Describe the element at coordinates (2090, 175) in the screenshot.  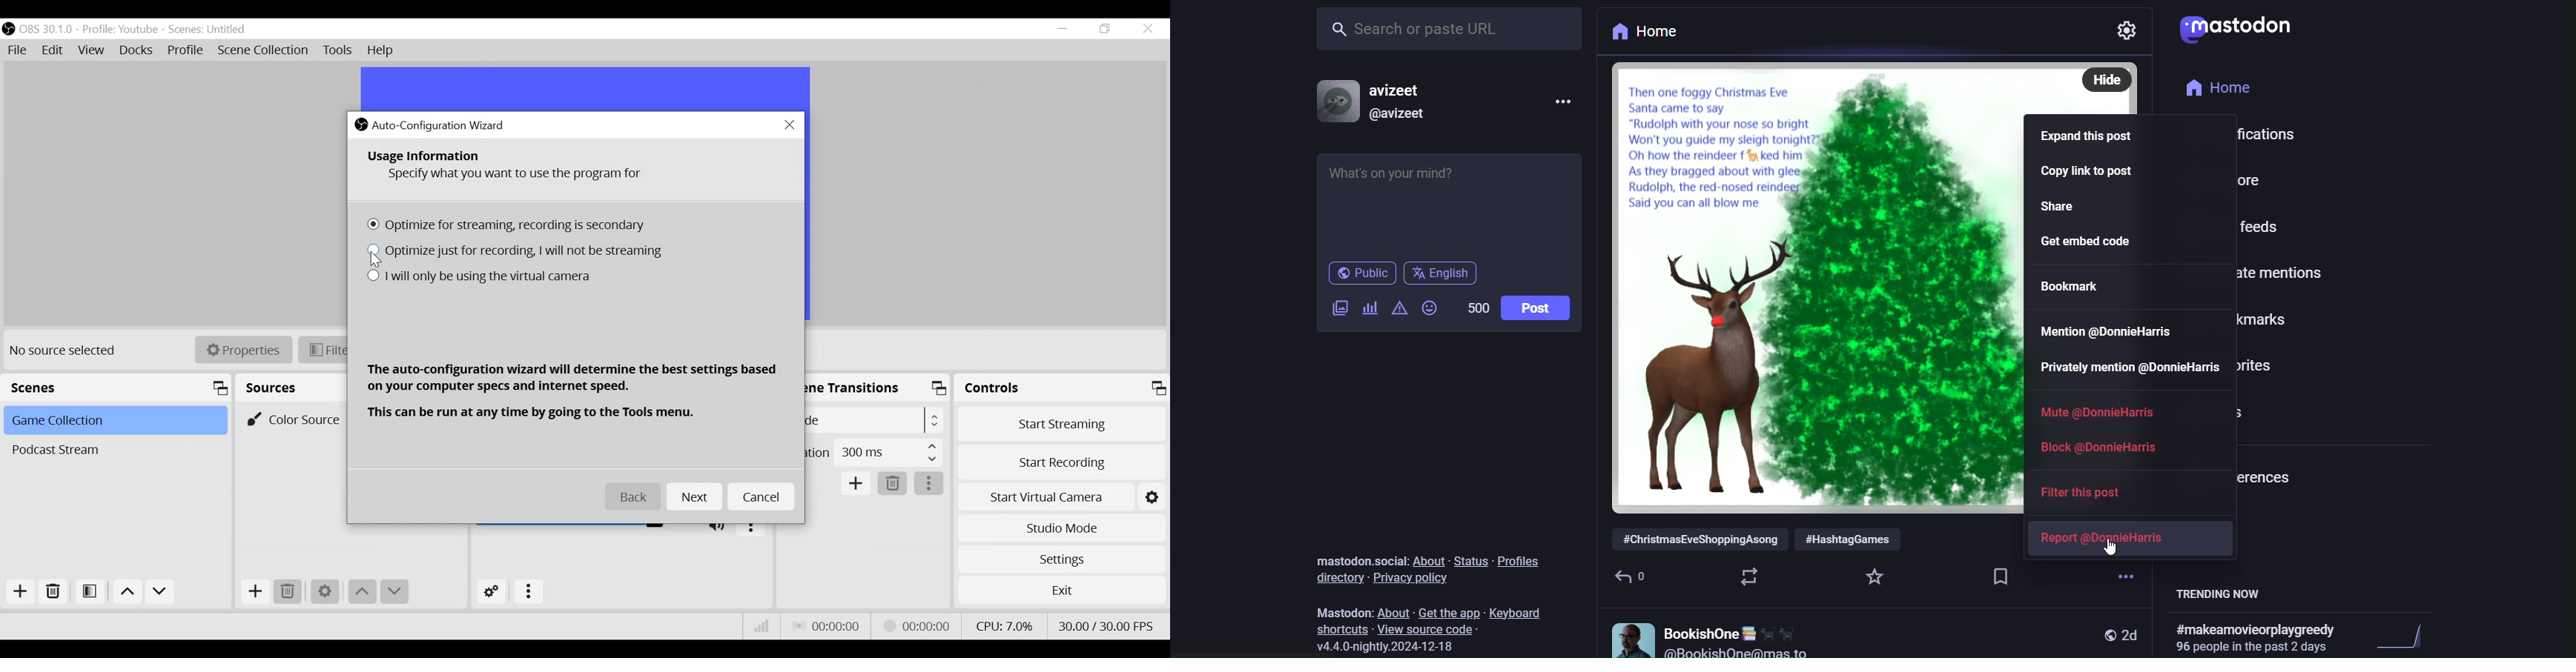
I see `copy link to post` at that location.